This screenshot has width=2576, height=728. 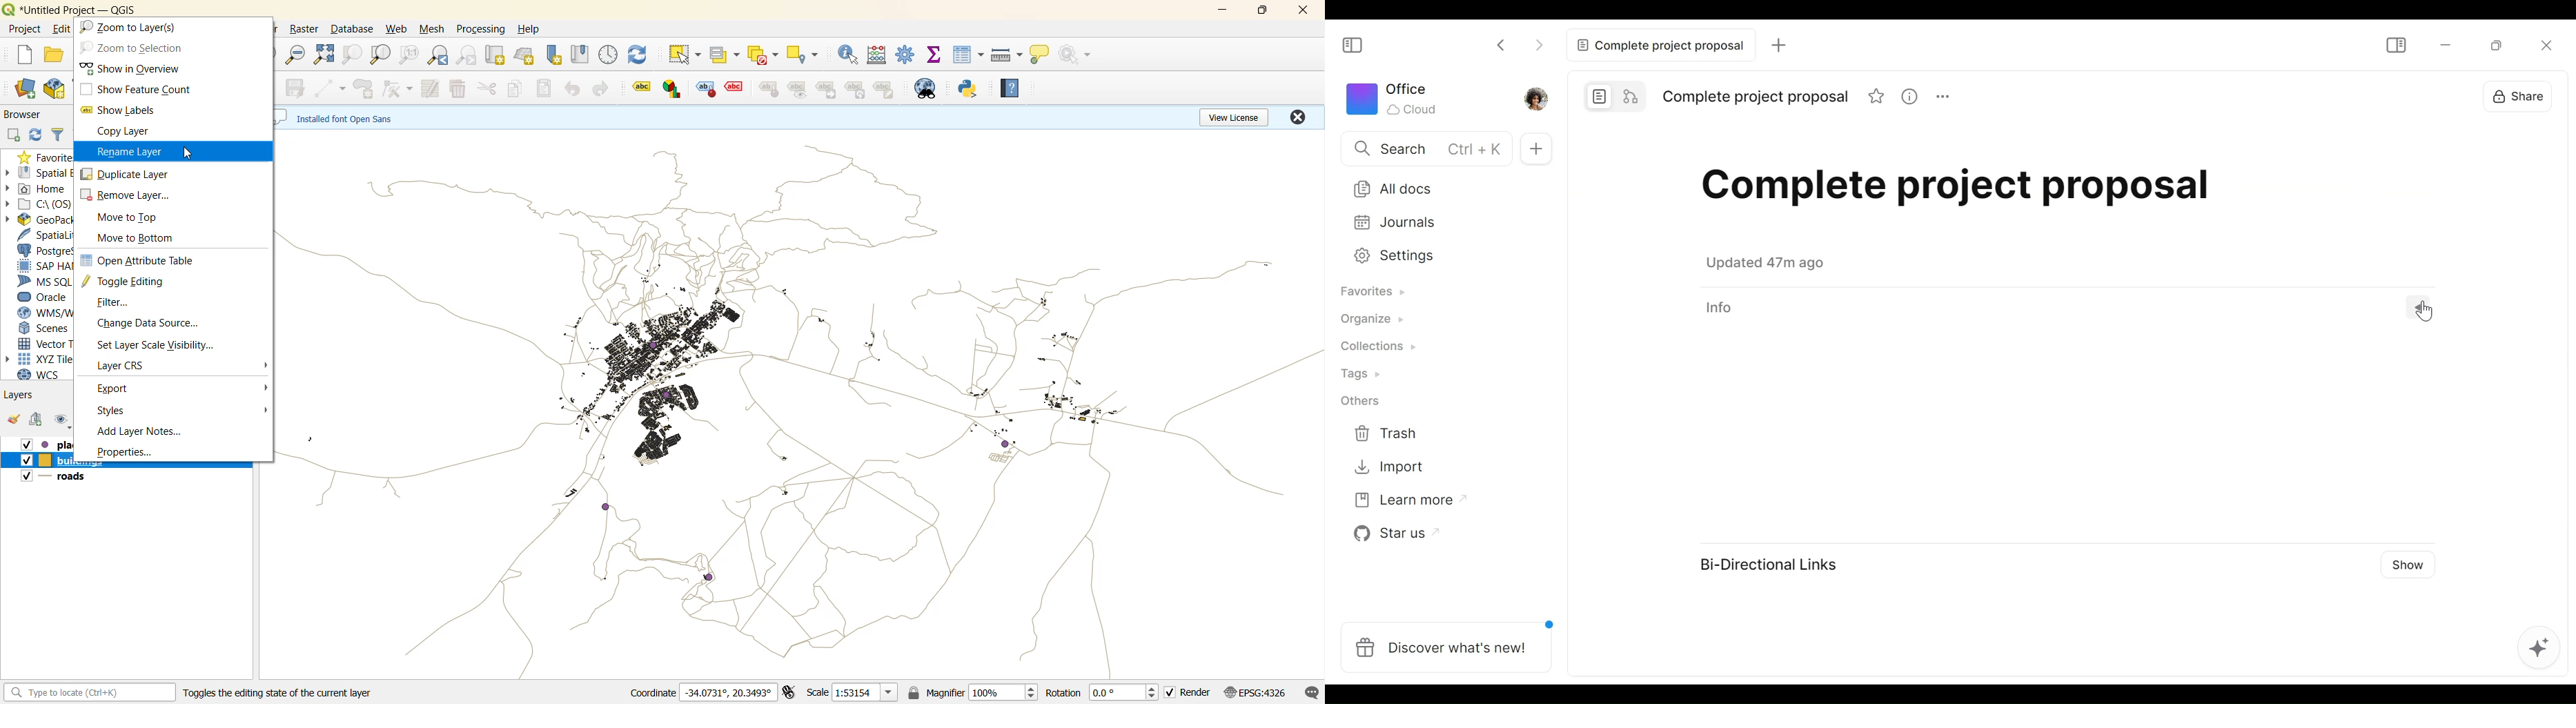 I want to click on Restore, so click(x=2500, y=44).